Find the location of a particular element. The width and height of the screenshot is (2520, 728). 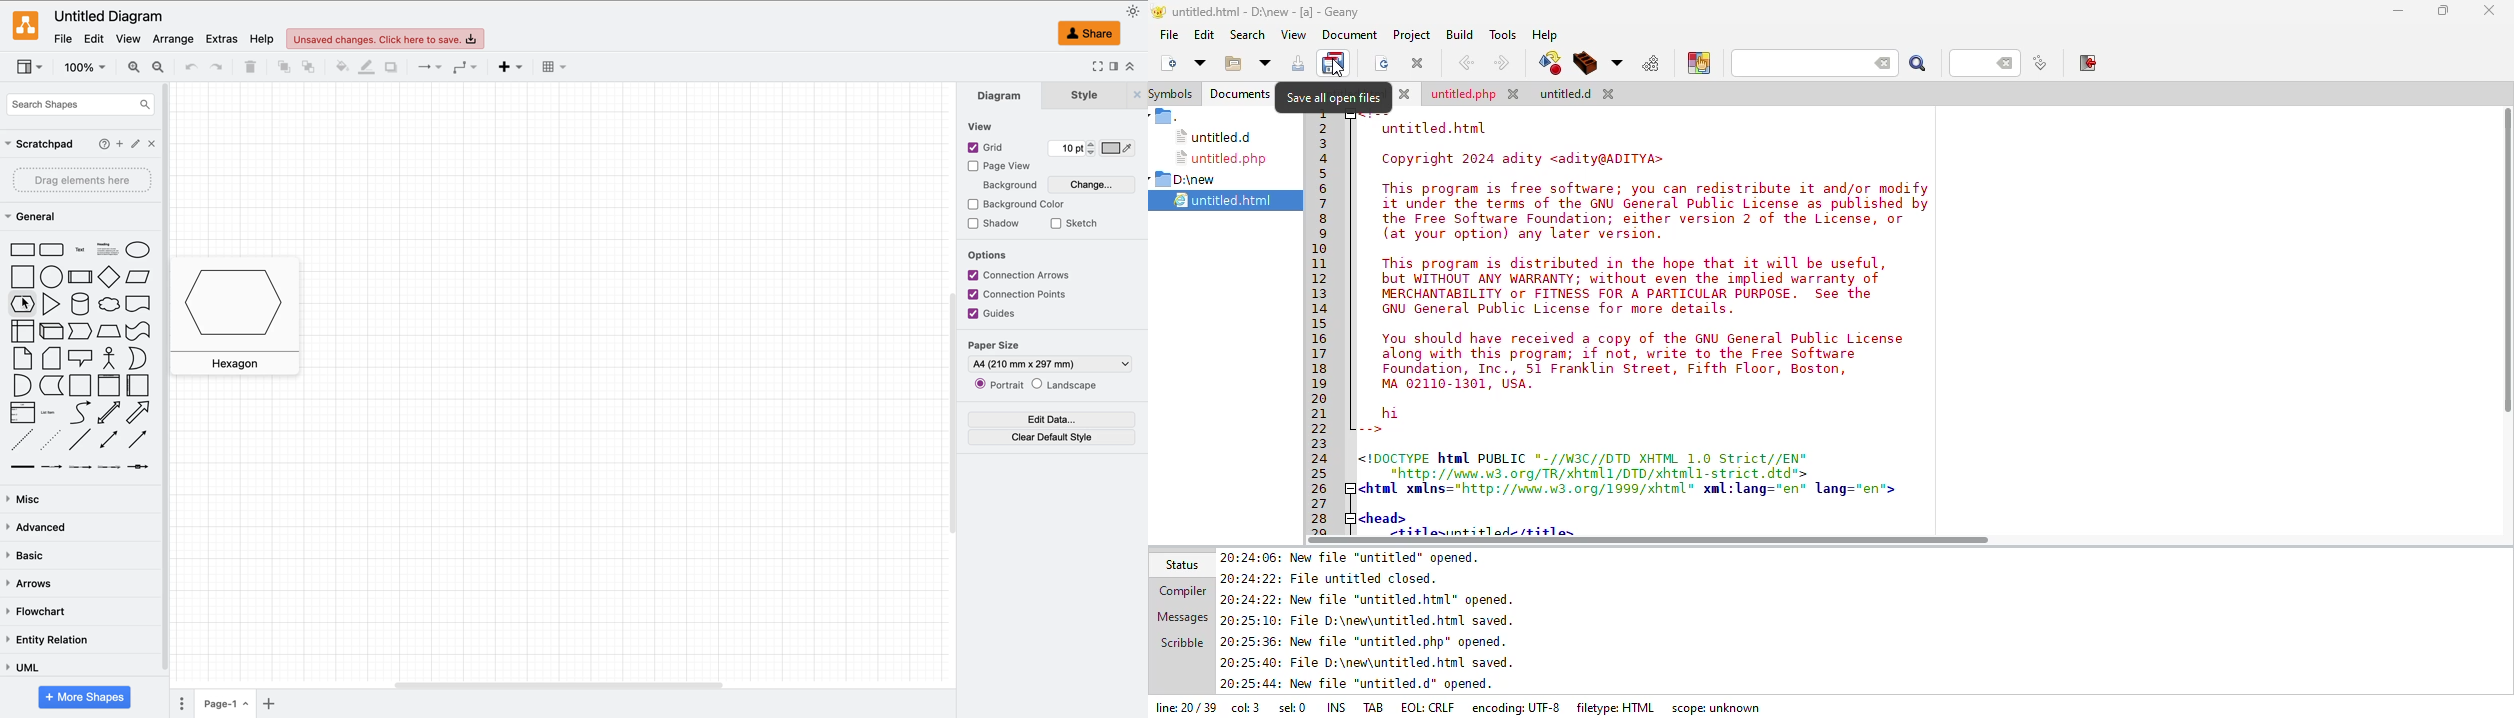

table is located at coordinates (251, 67).